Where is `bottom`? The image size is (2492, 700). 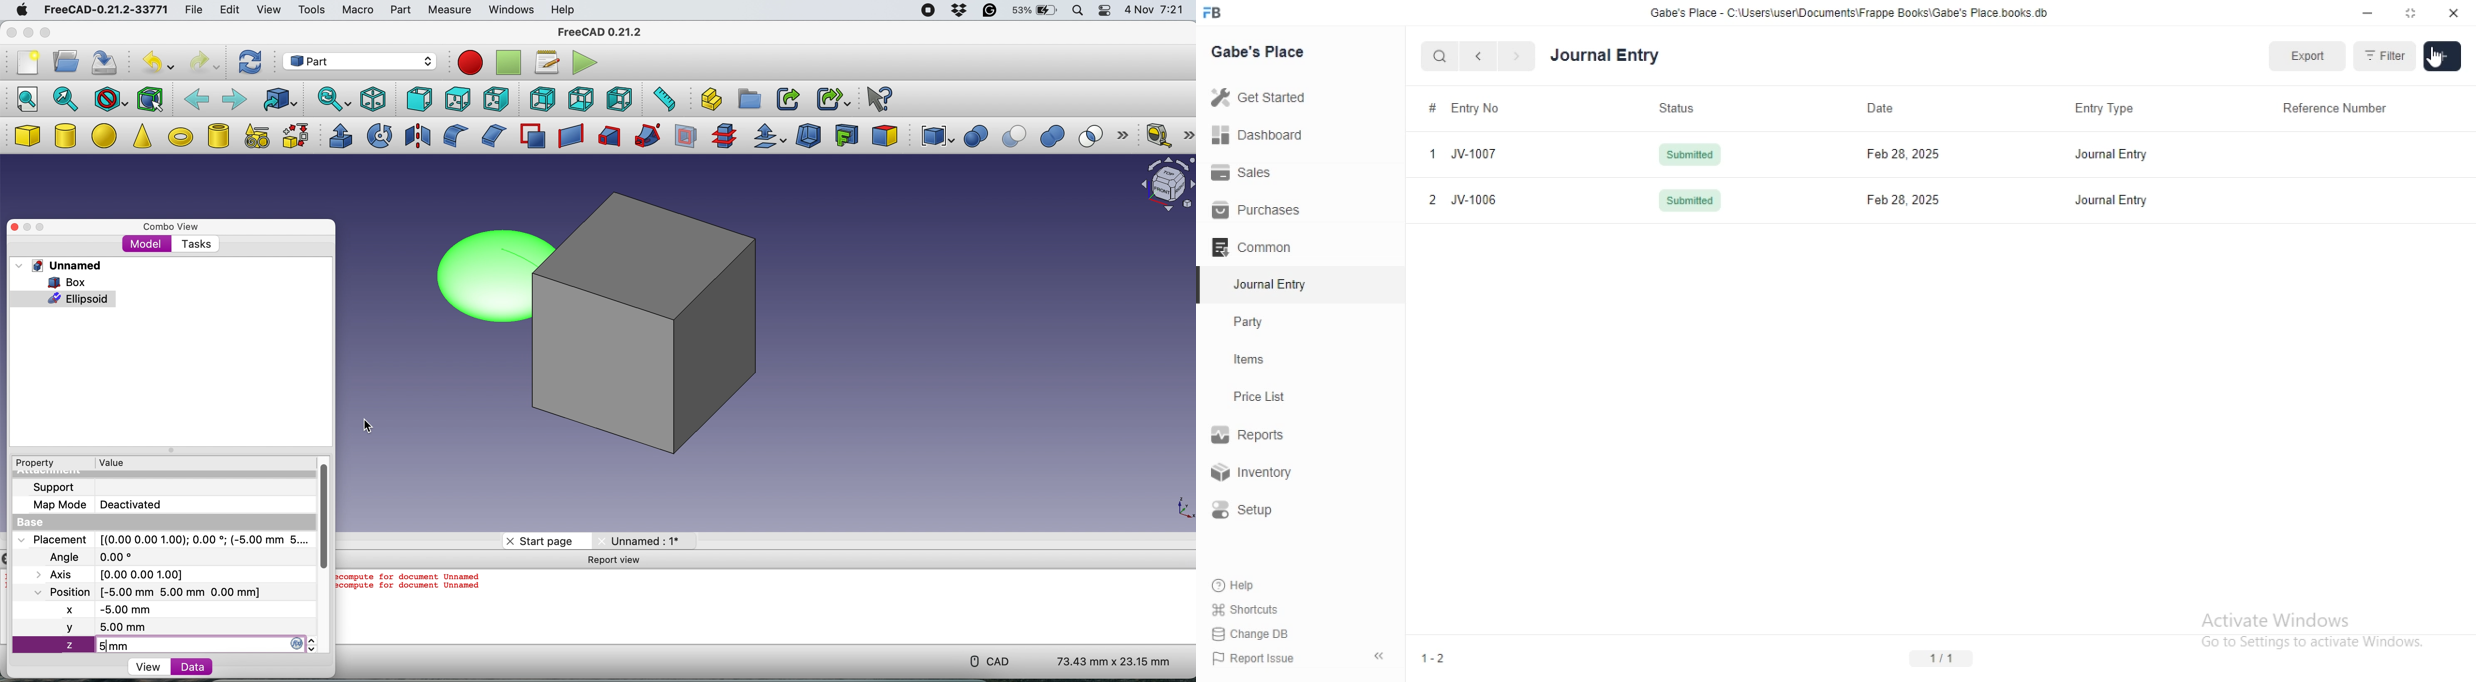
bottom is located at coordinates (582, 100).